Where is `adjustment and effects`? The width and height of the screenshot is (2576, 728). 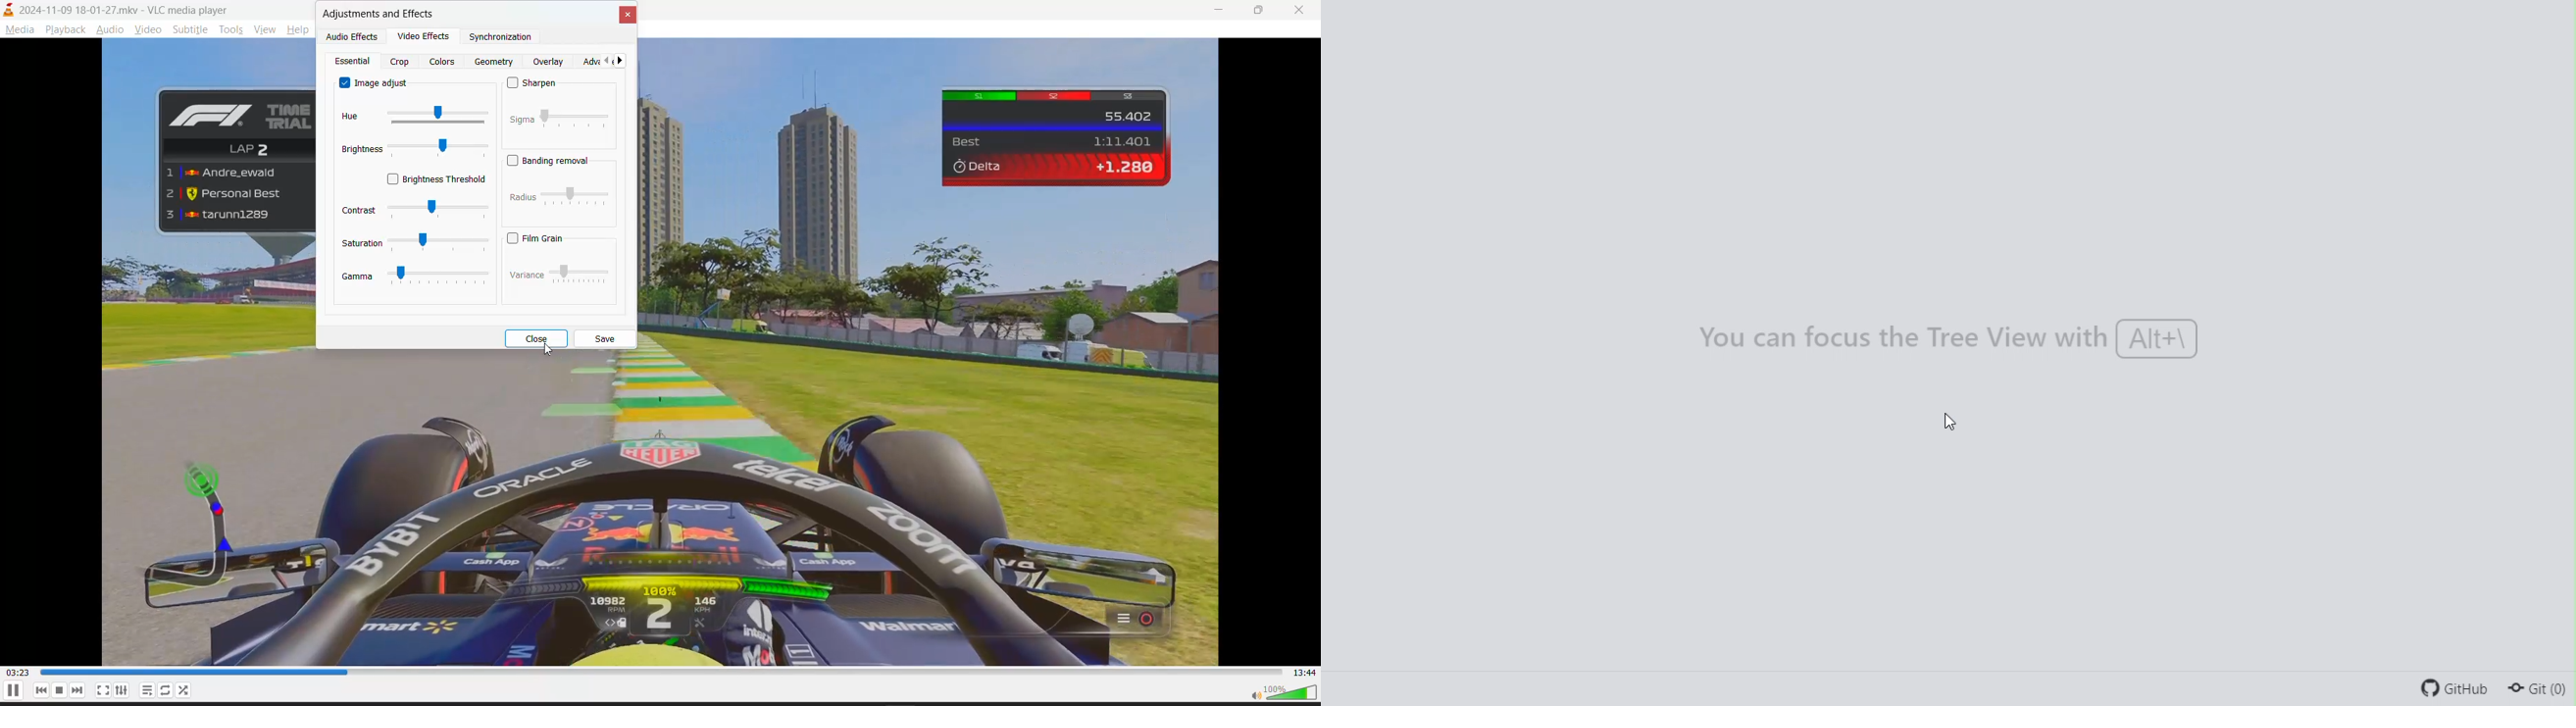 adjustment and effects is located at coordinates (380, 14).